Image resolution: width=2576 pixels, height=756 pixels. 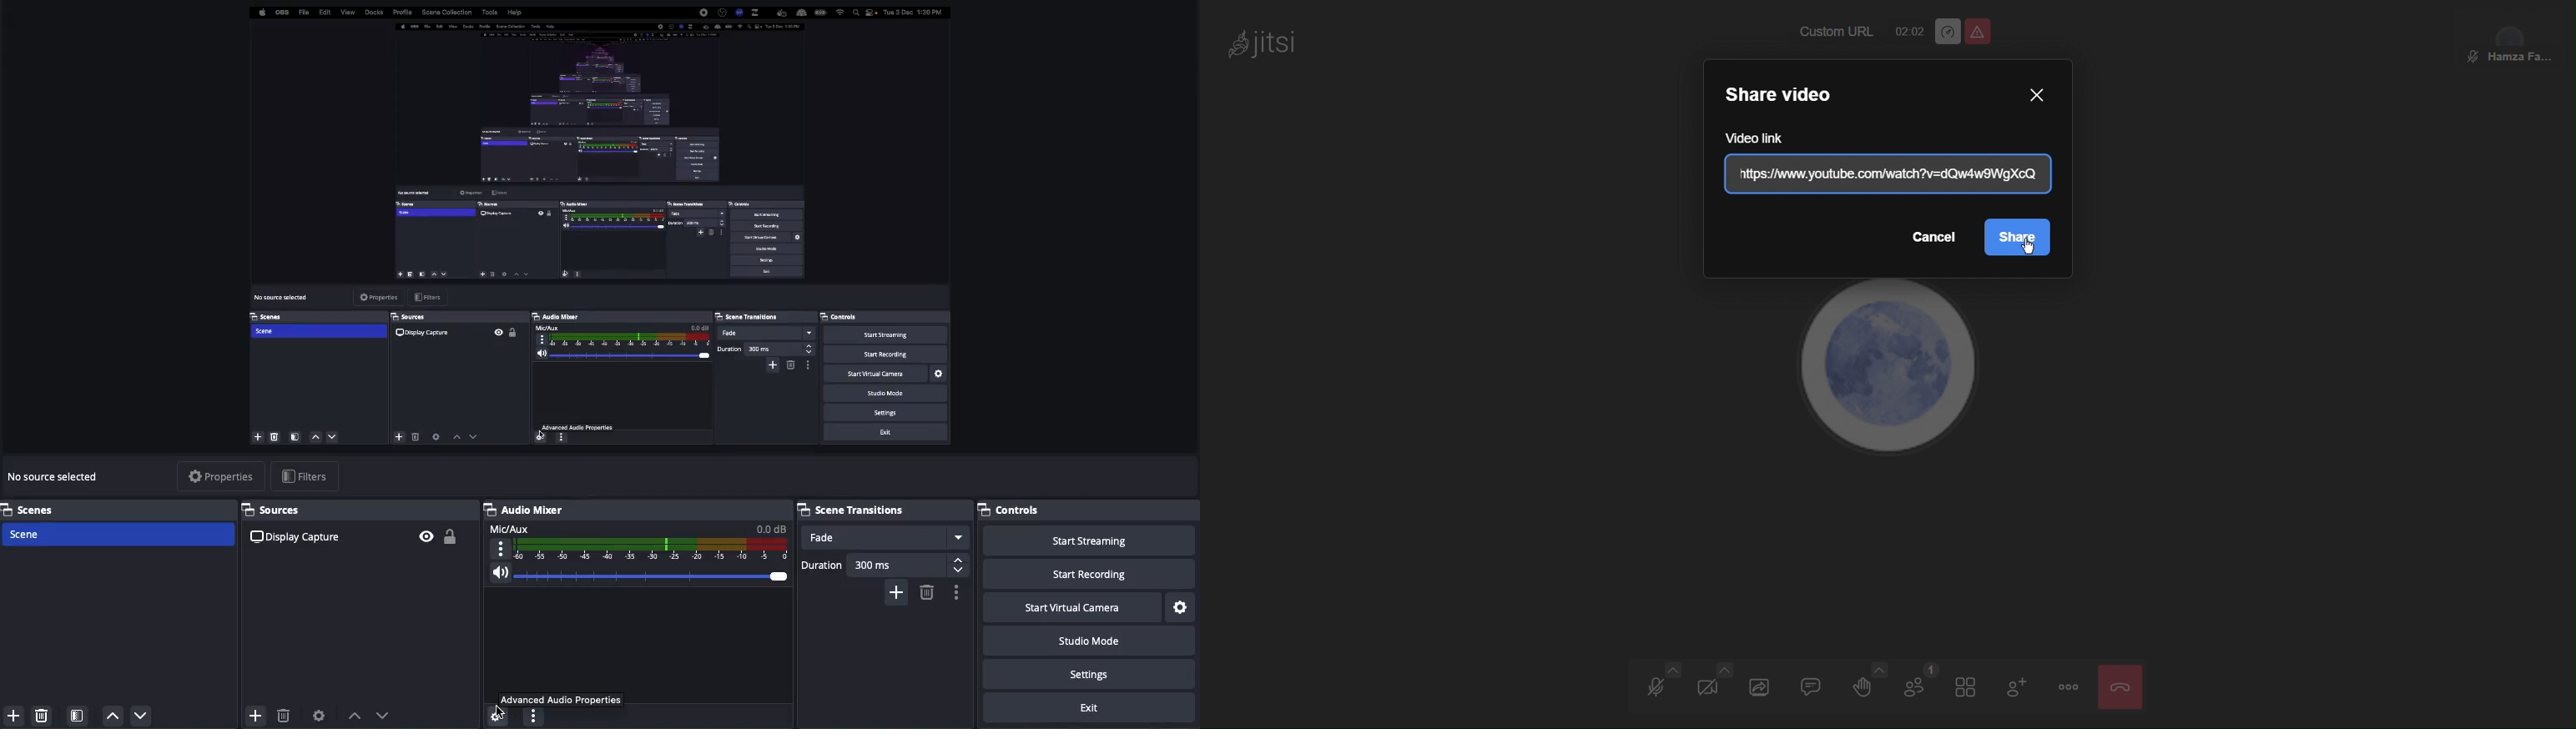 What do you see at coordinates (77, 713) in the screenshot?
I see `Scene filters` at bounding box center [77, 713].